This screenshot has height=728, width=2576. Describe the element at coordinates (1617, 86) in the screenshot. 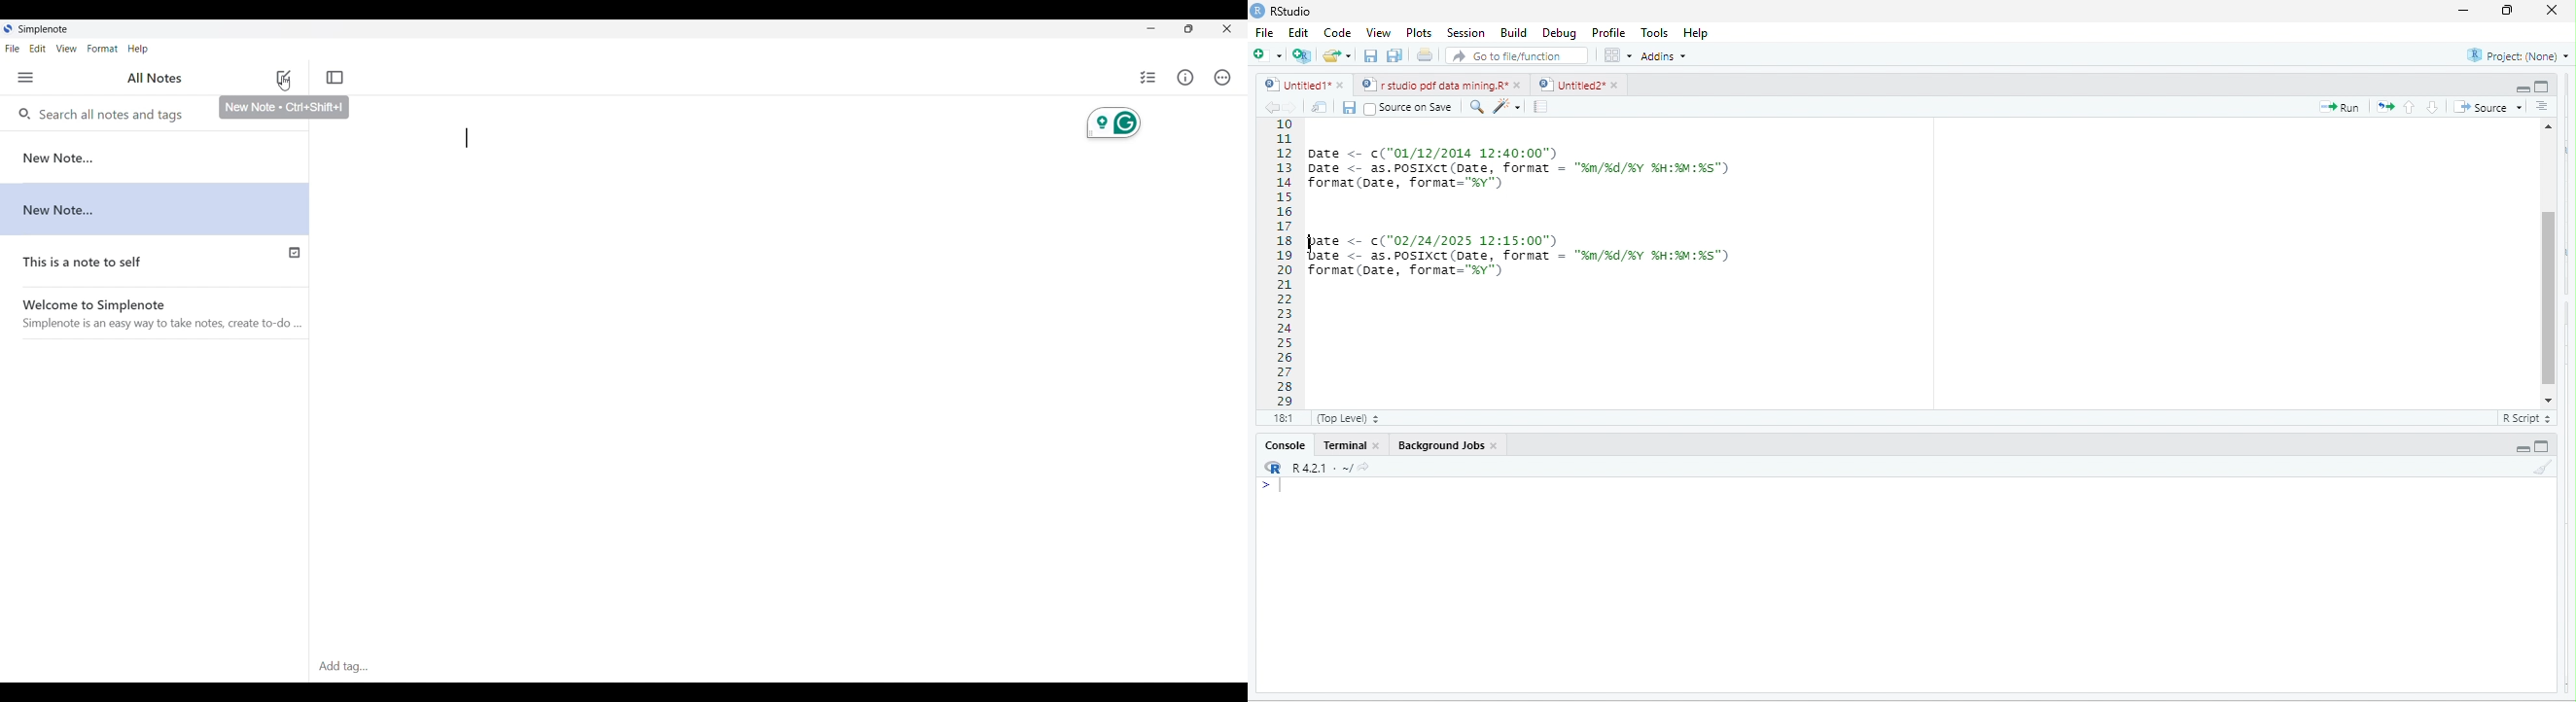

I see `close` at that location.